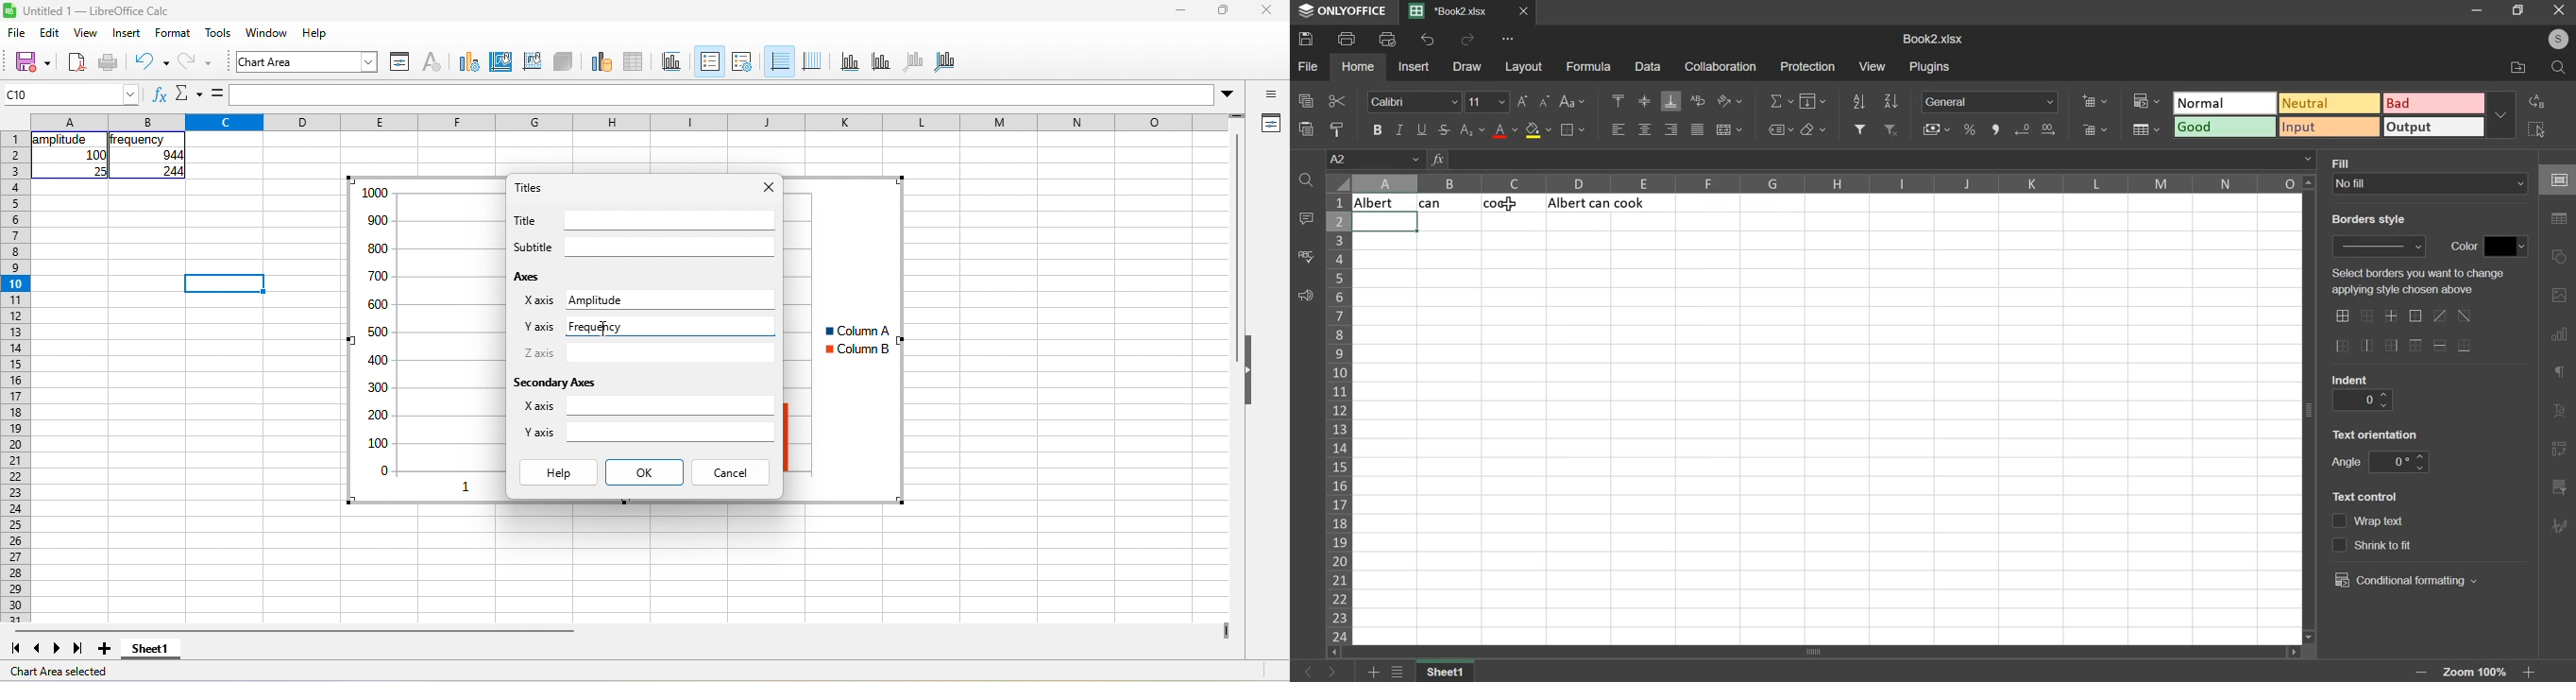 The height and width of the screenshot is (700, 2576). I want to click on decrease decimals, so click(2048, 127).